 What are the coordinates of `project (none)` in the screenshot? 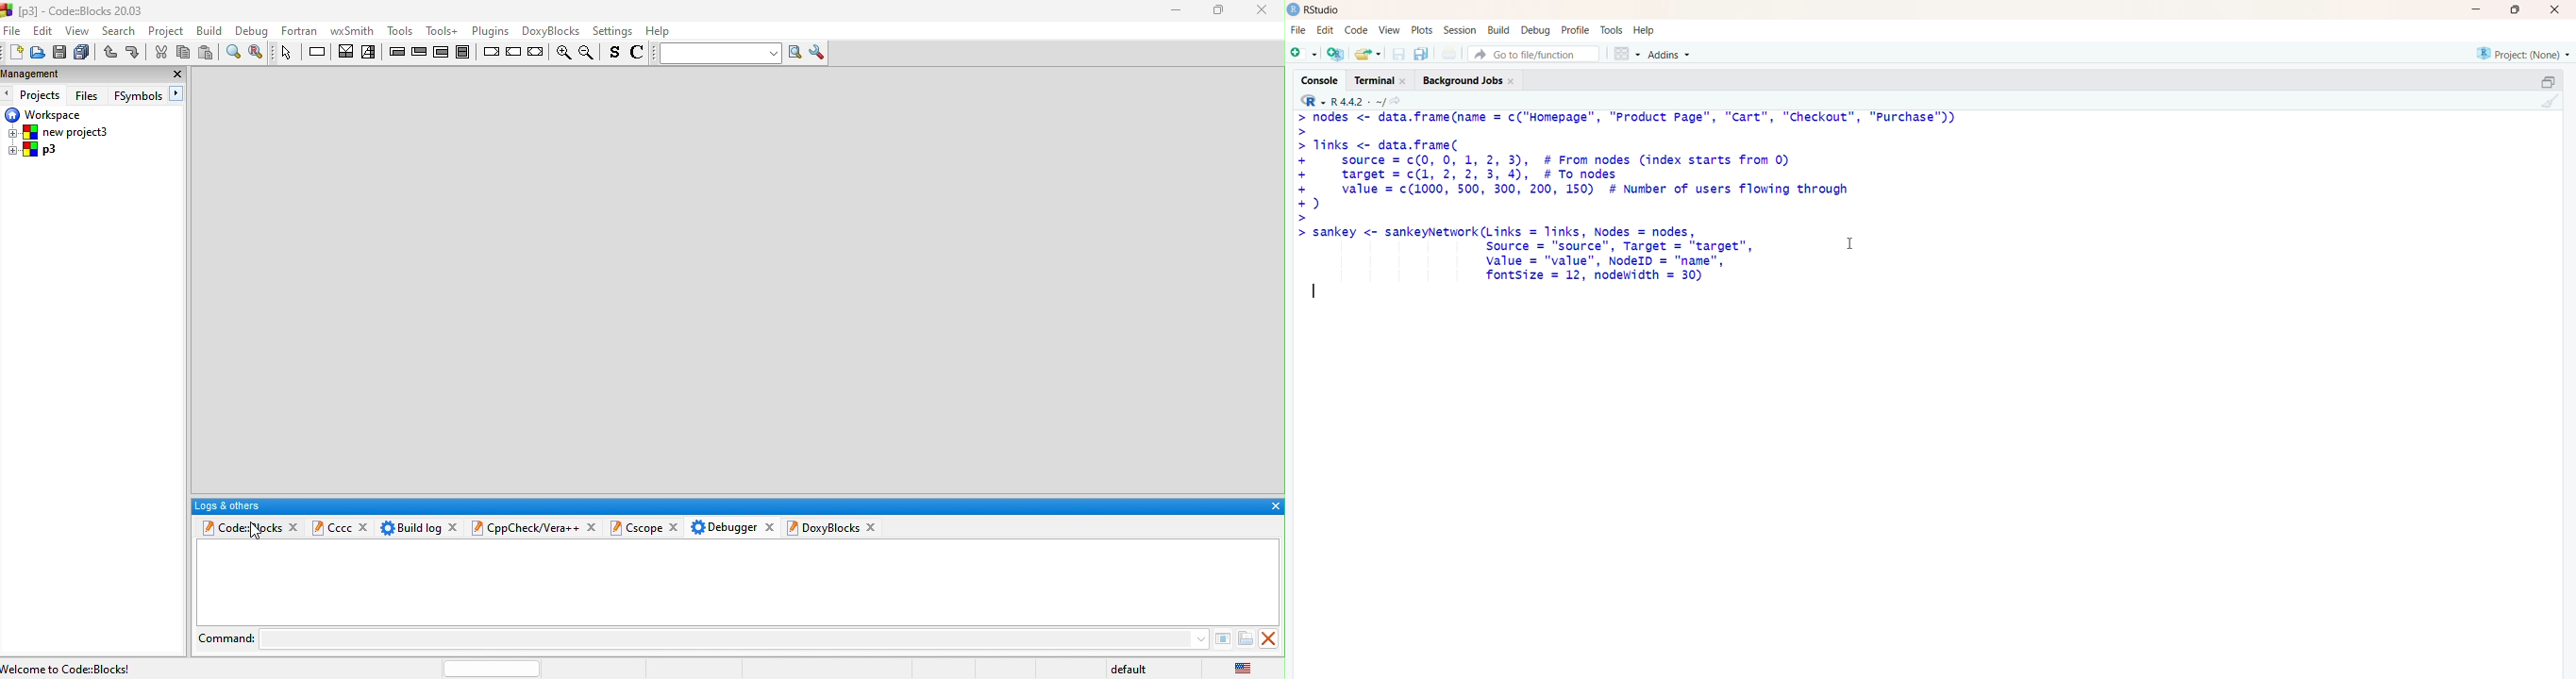 It's located at (2515, 53).